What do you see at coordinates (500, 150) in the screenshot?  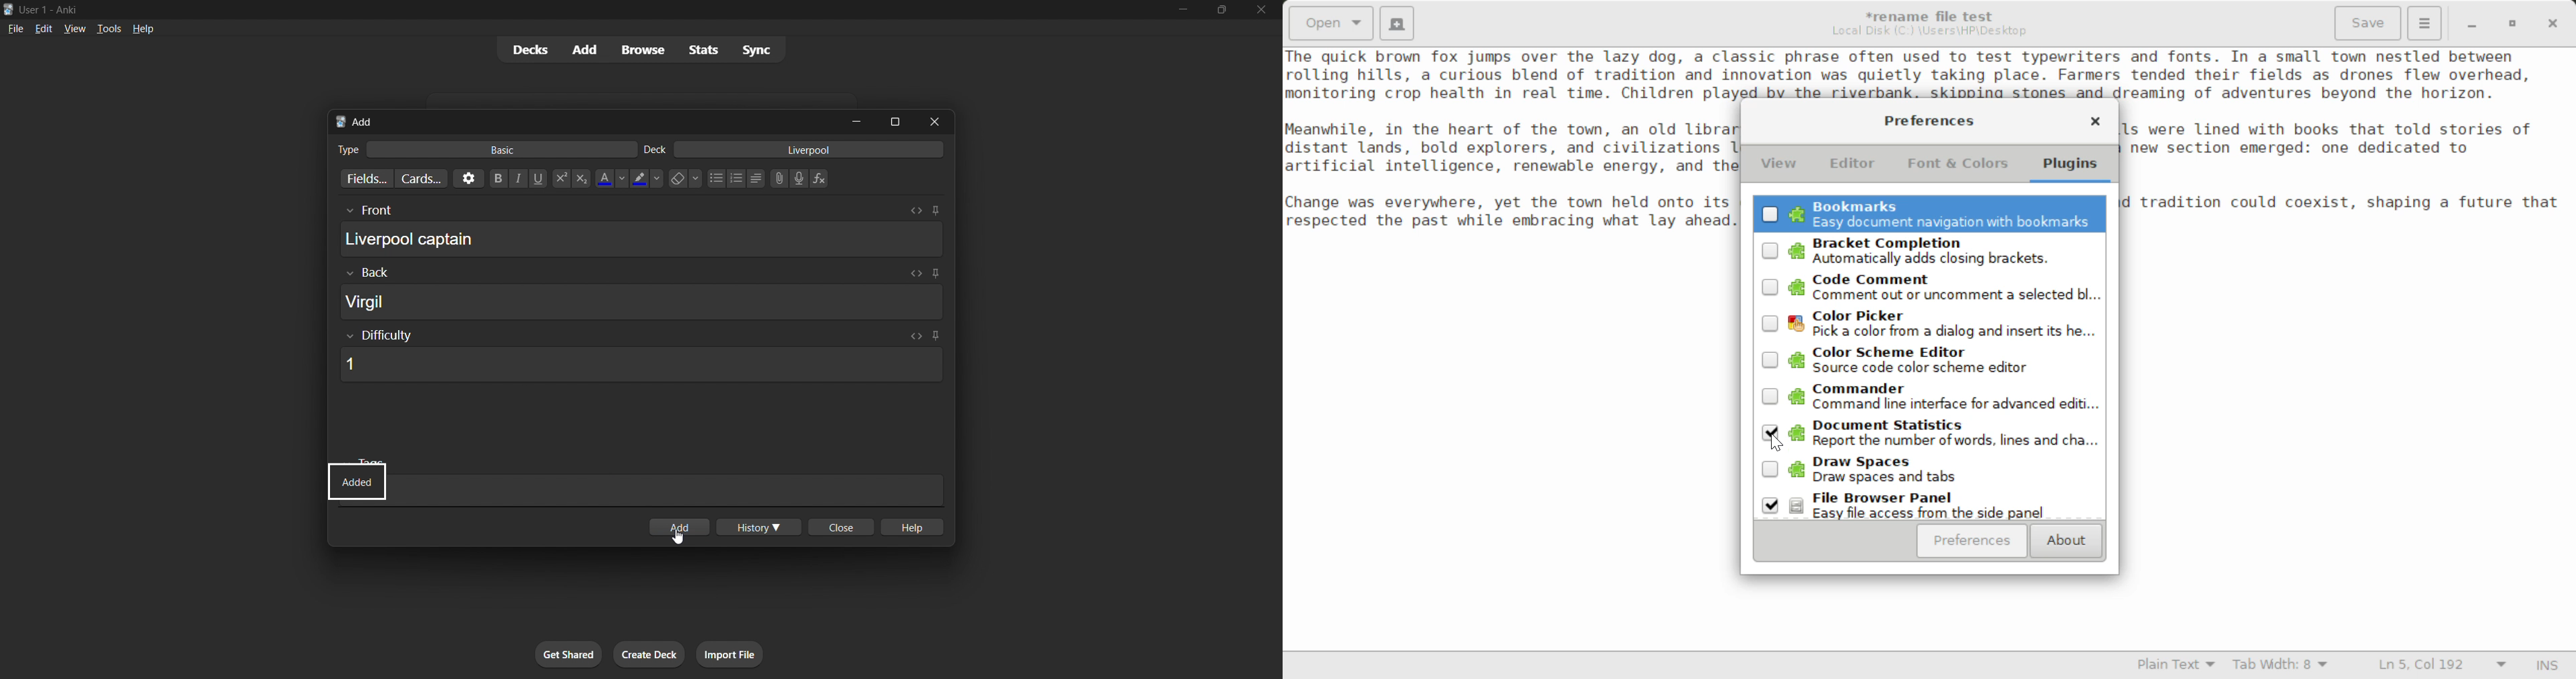 I see `basic card type` at bounding box center [500, 150].